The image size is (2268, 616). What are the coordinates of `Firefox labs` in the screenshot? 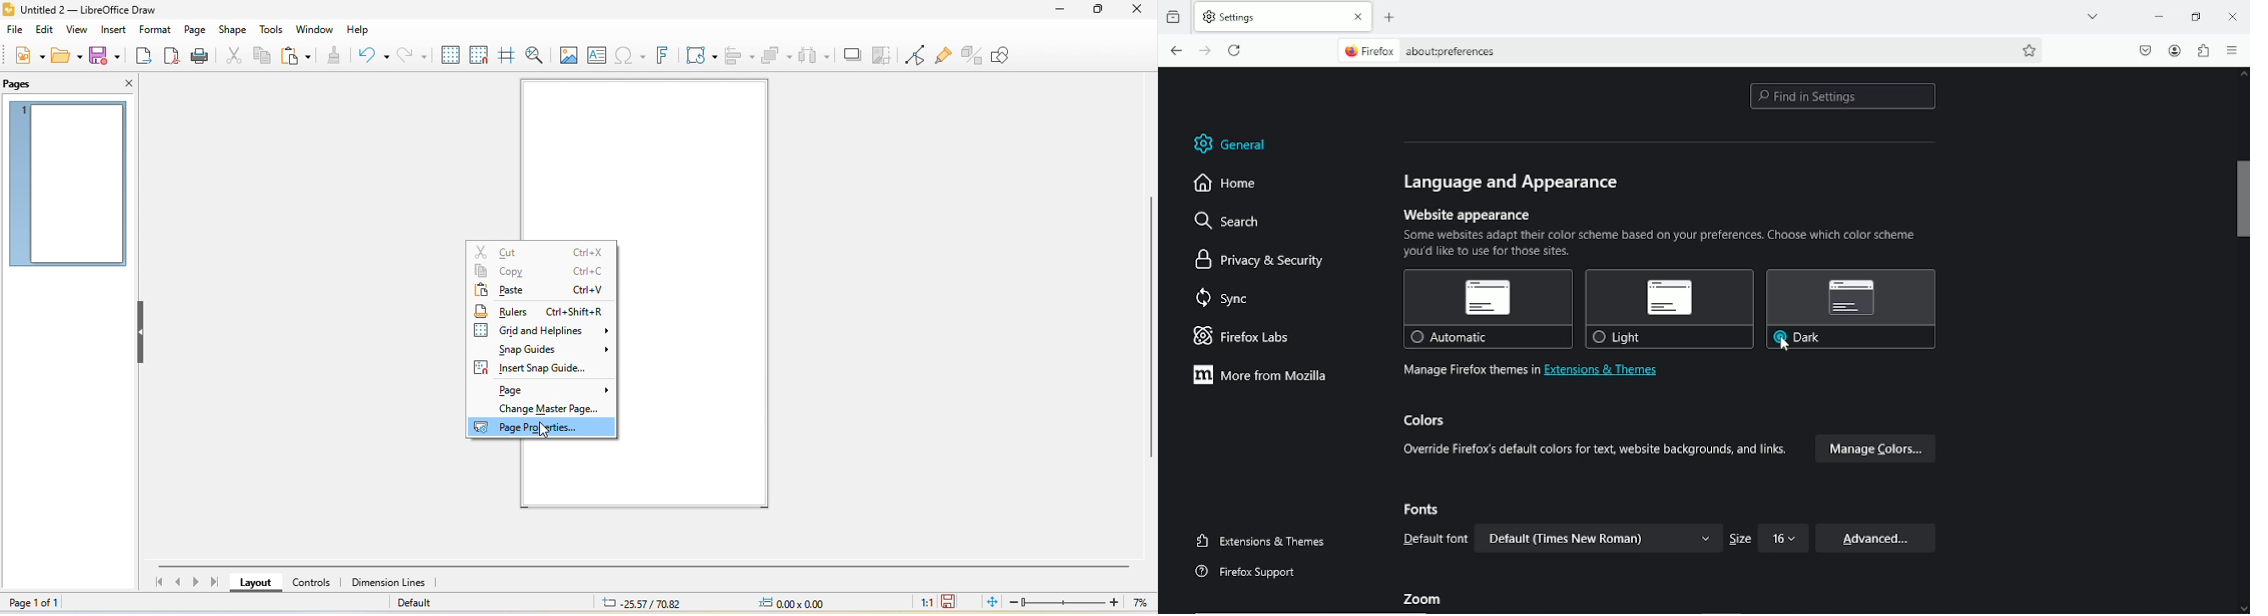 It's located at (1254, 339).